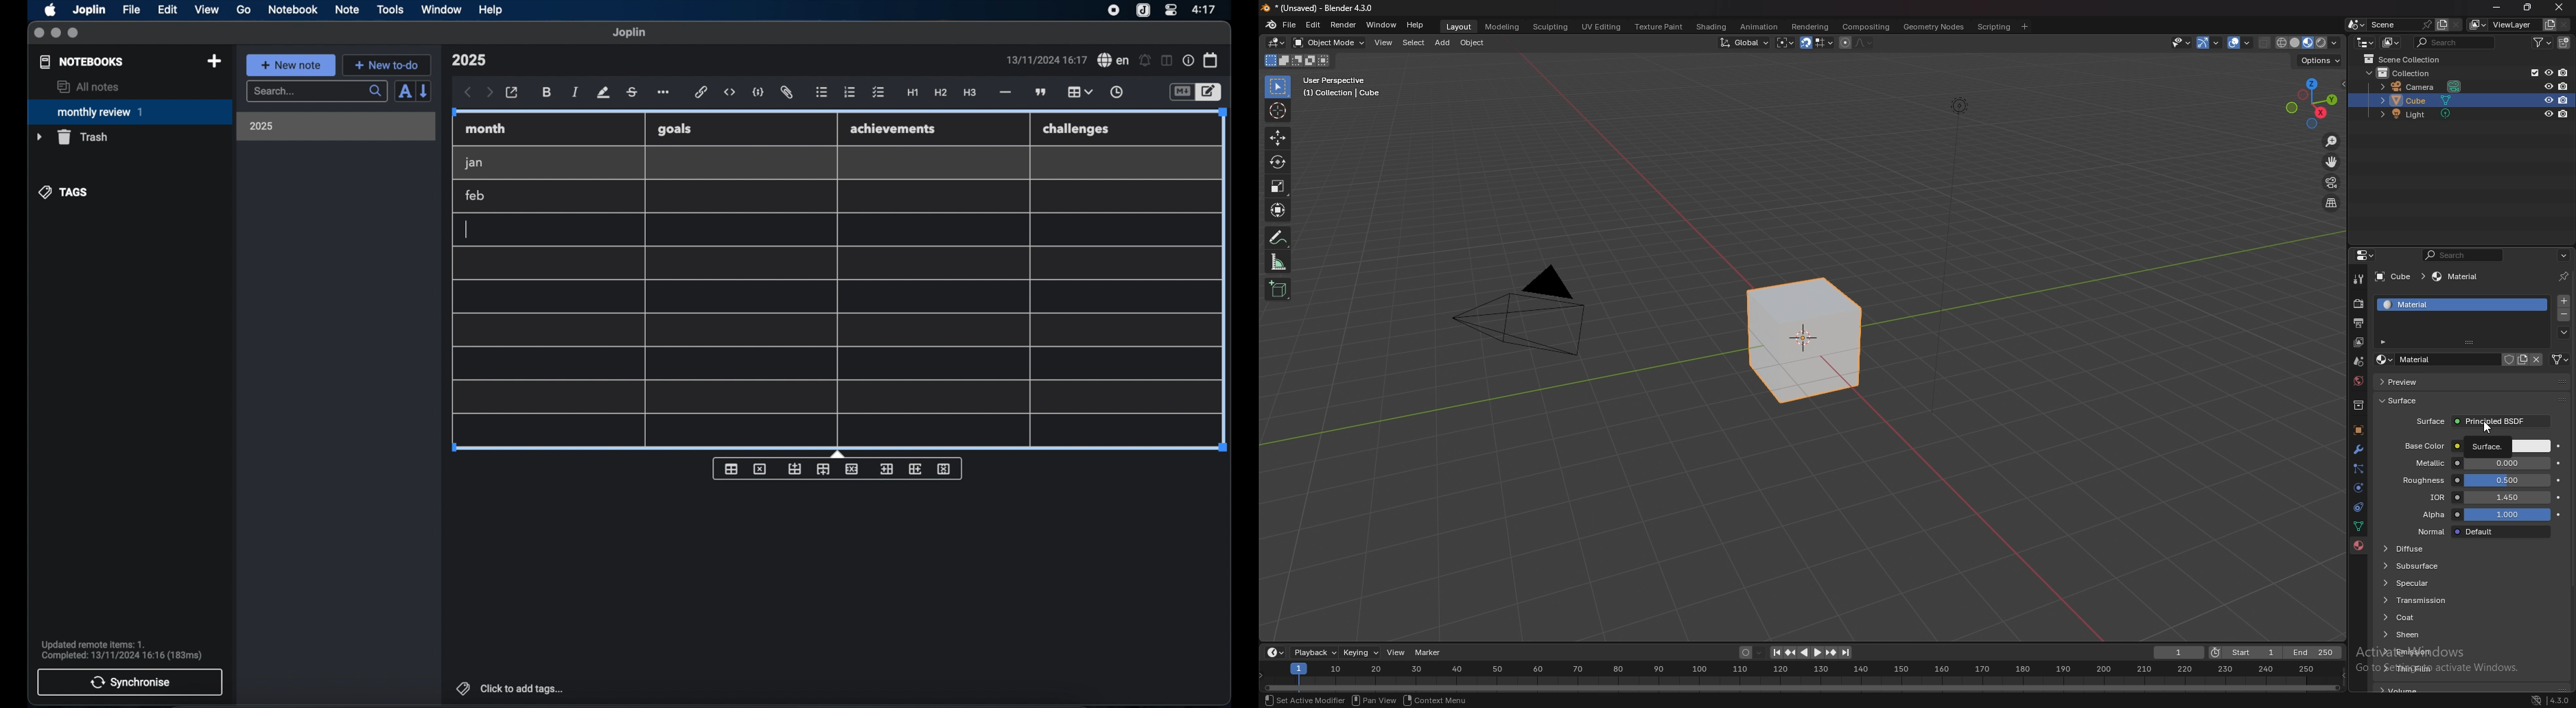 This screenshot has width=2576, height=728. I want to click on layout, so click(1457, 25).